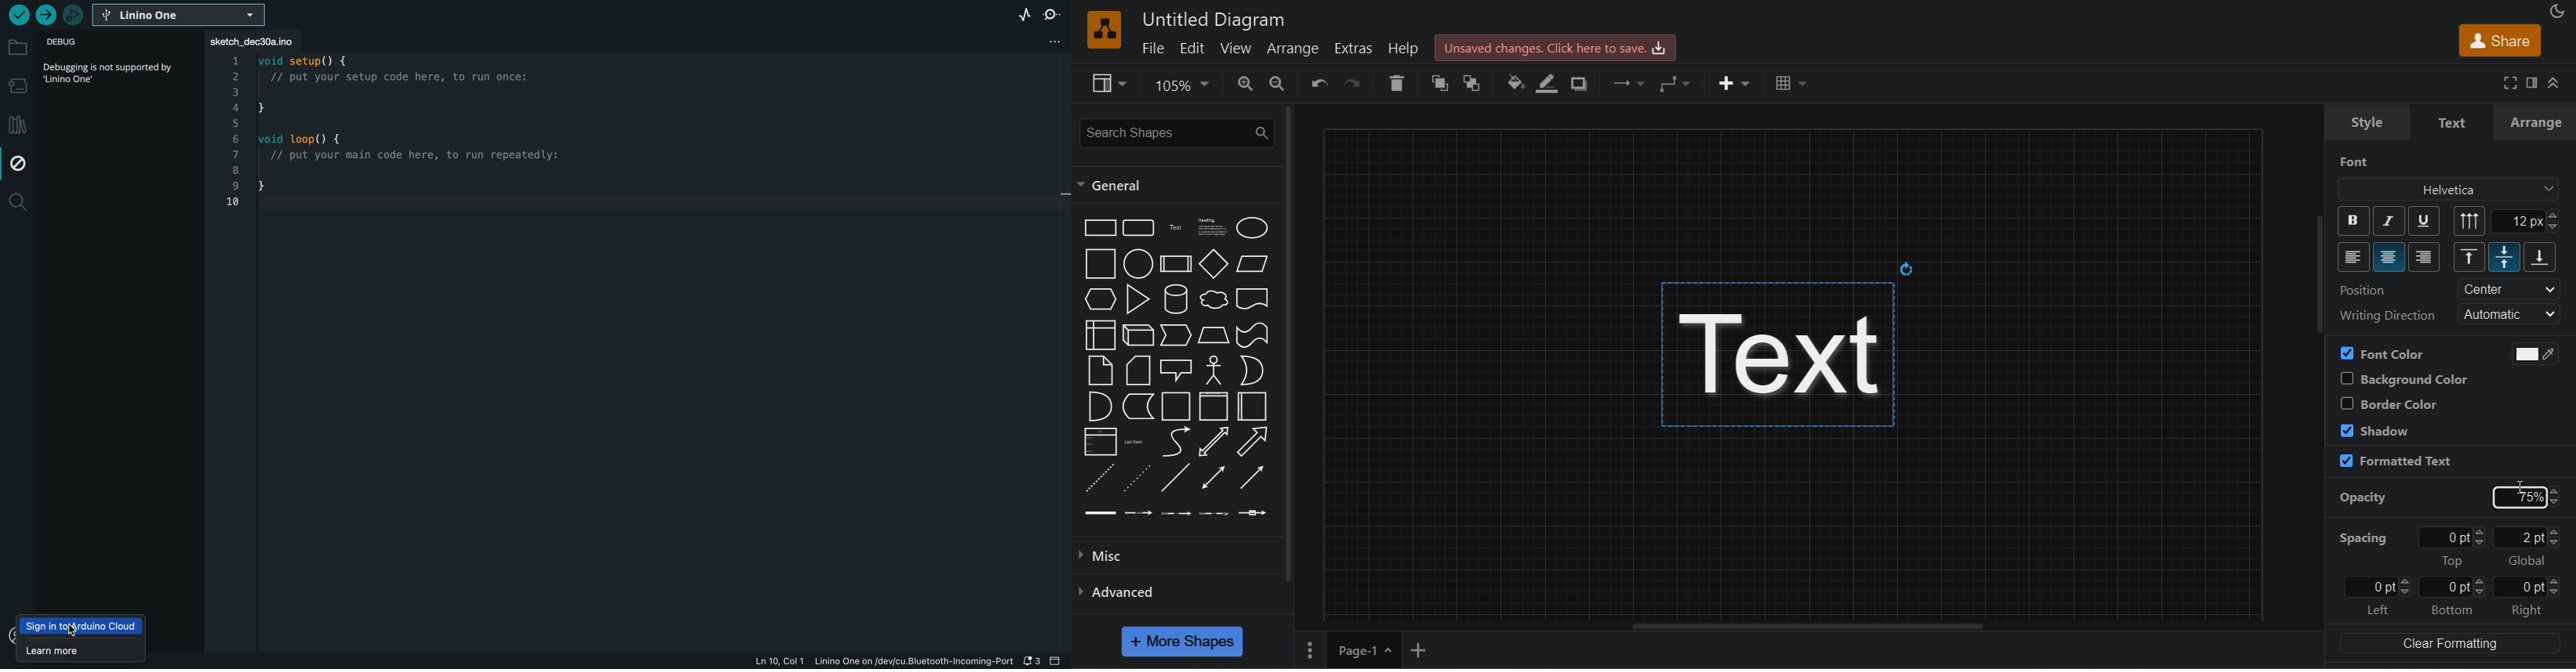  Describe the element at coordinates (1191, 48) in the screenshot. I see `edit` at that location.